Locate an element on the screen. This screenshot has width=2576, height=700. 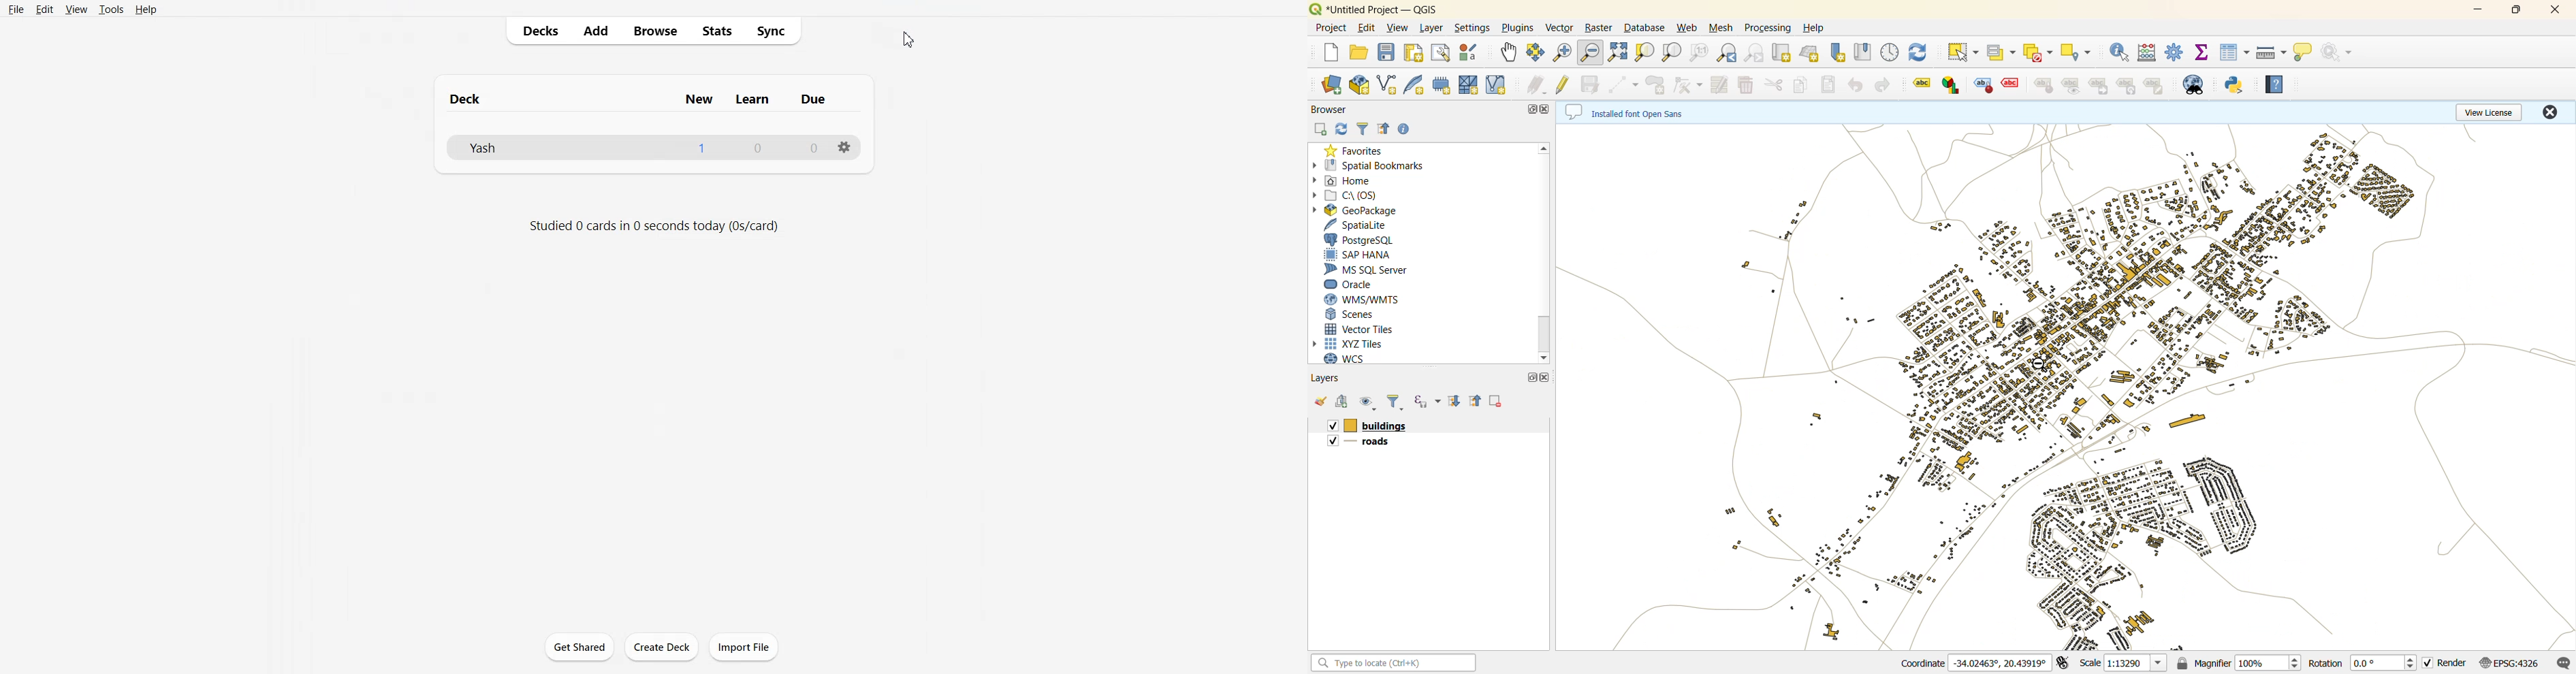
browser is located at coordinates (1332, 109).